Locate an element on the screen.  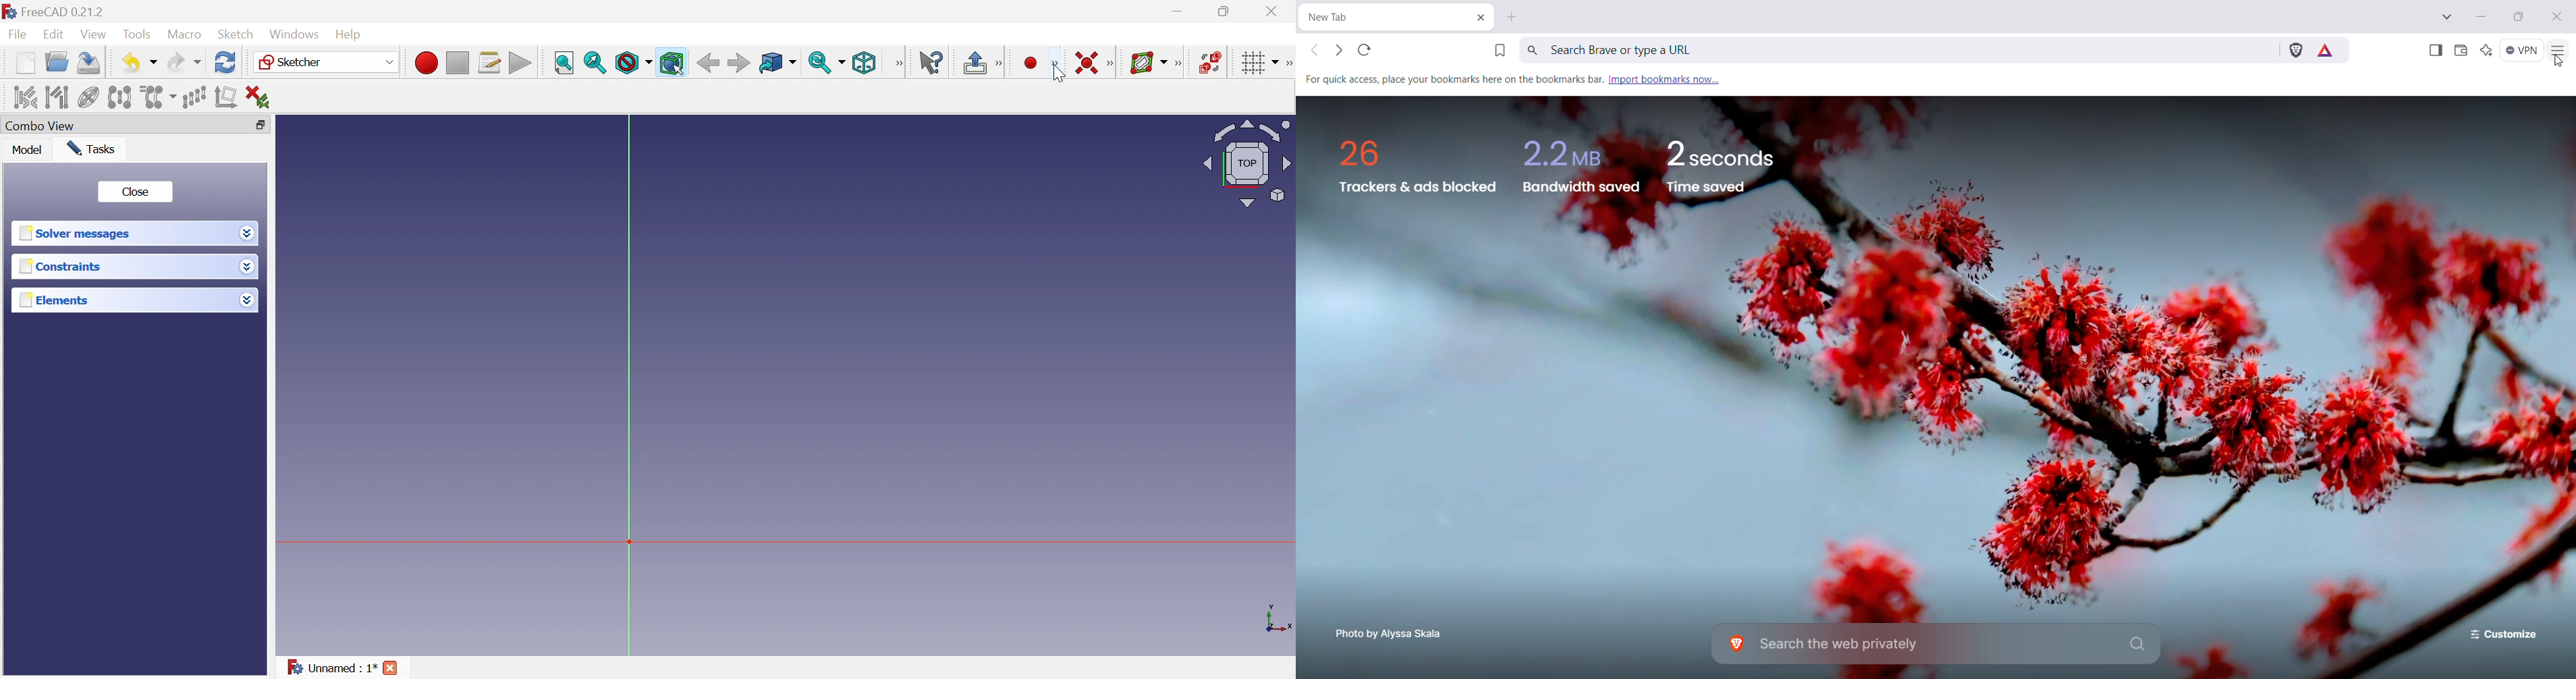
Bookmark this page is located at coordinates (1498, 49).